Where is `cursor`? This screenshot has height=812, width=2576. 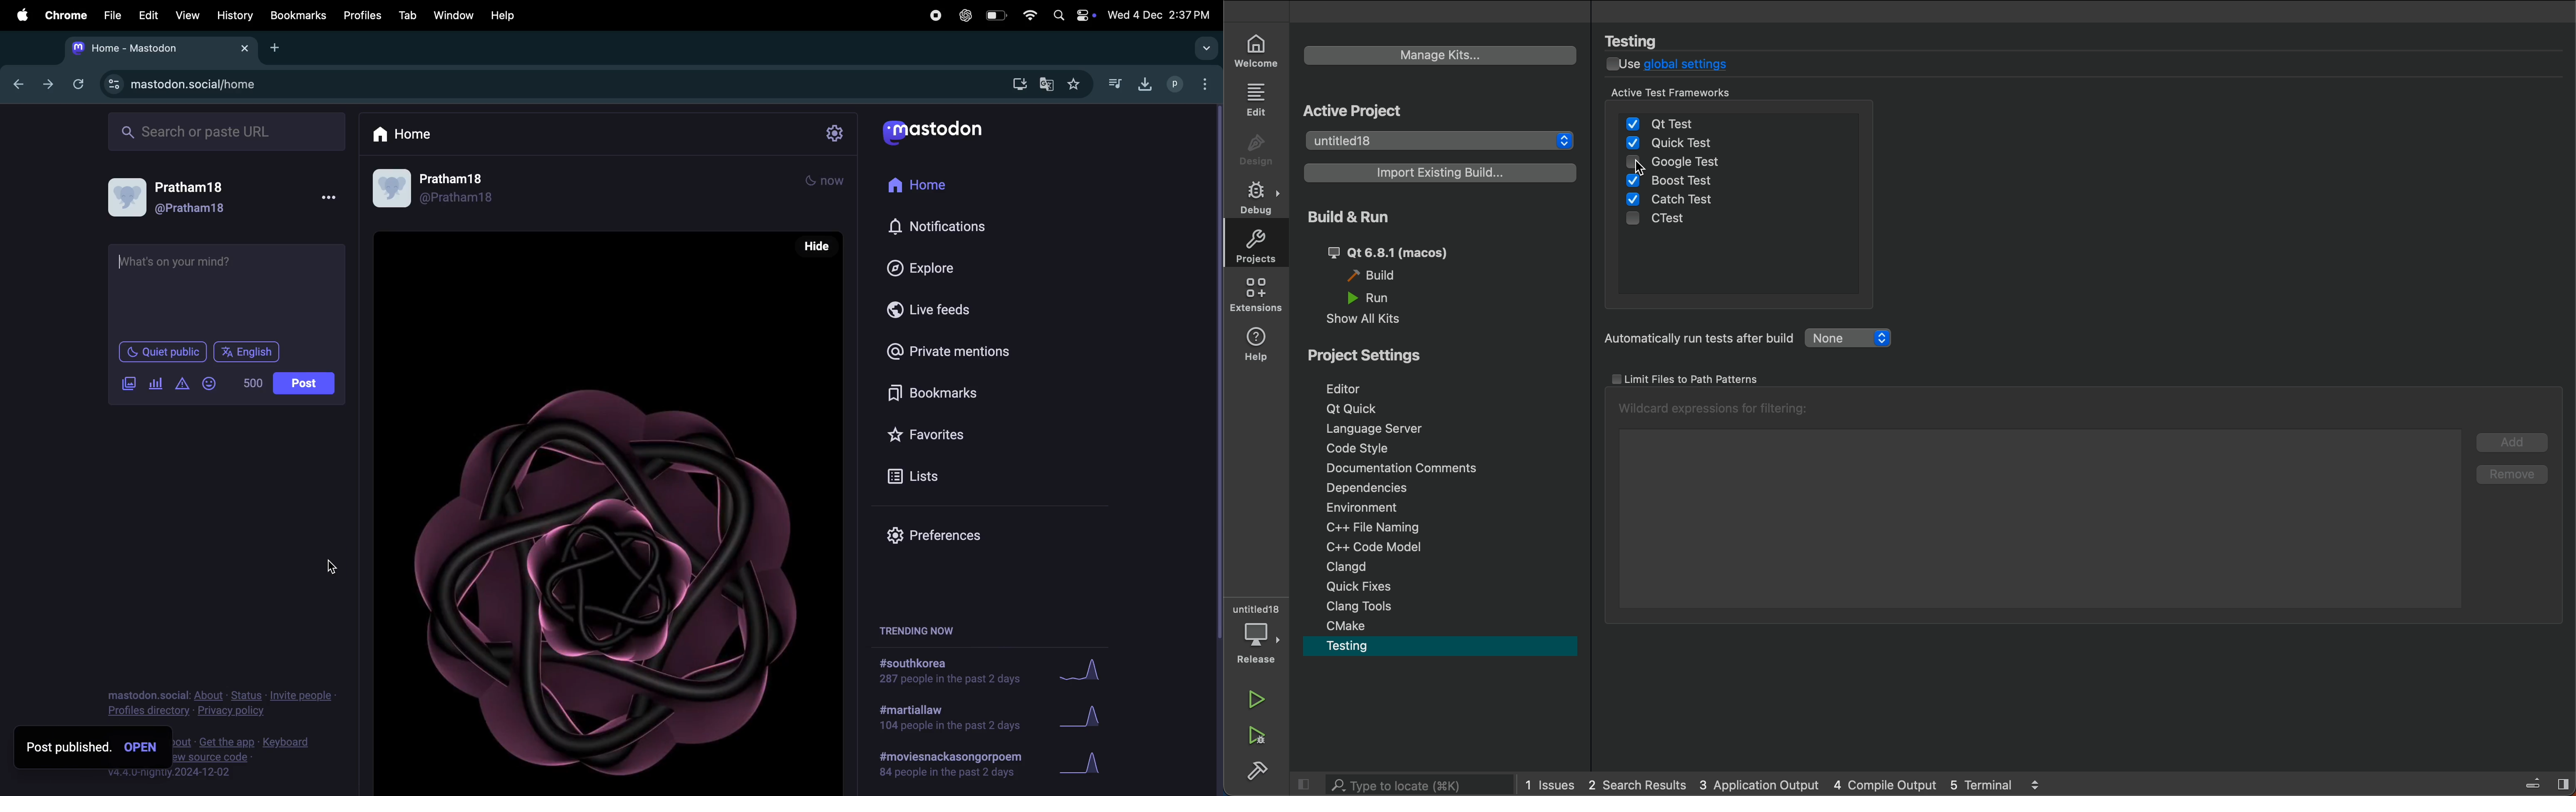 cursor is located at coordinates (331, 565).